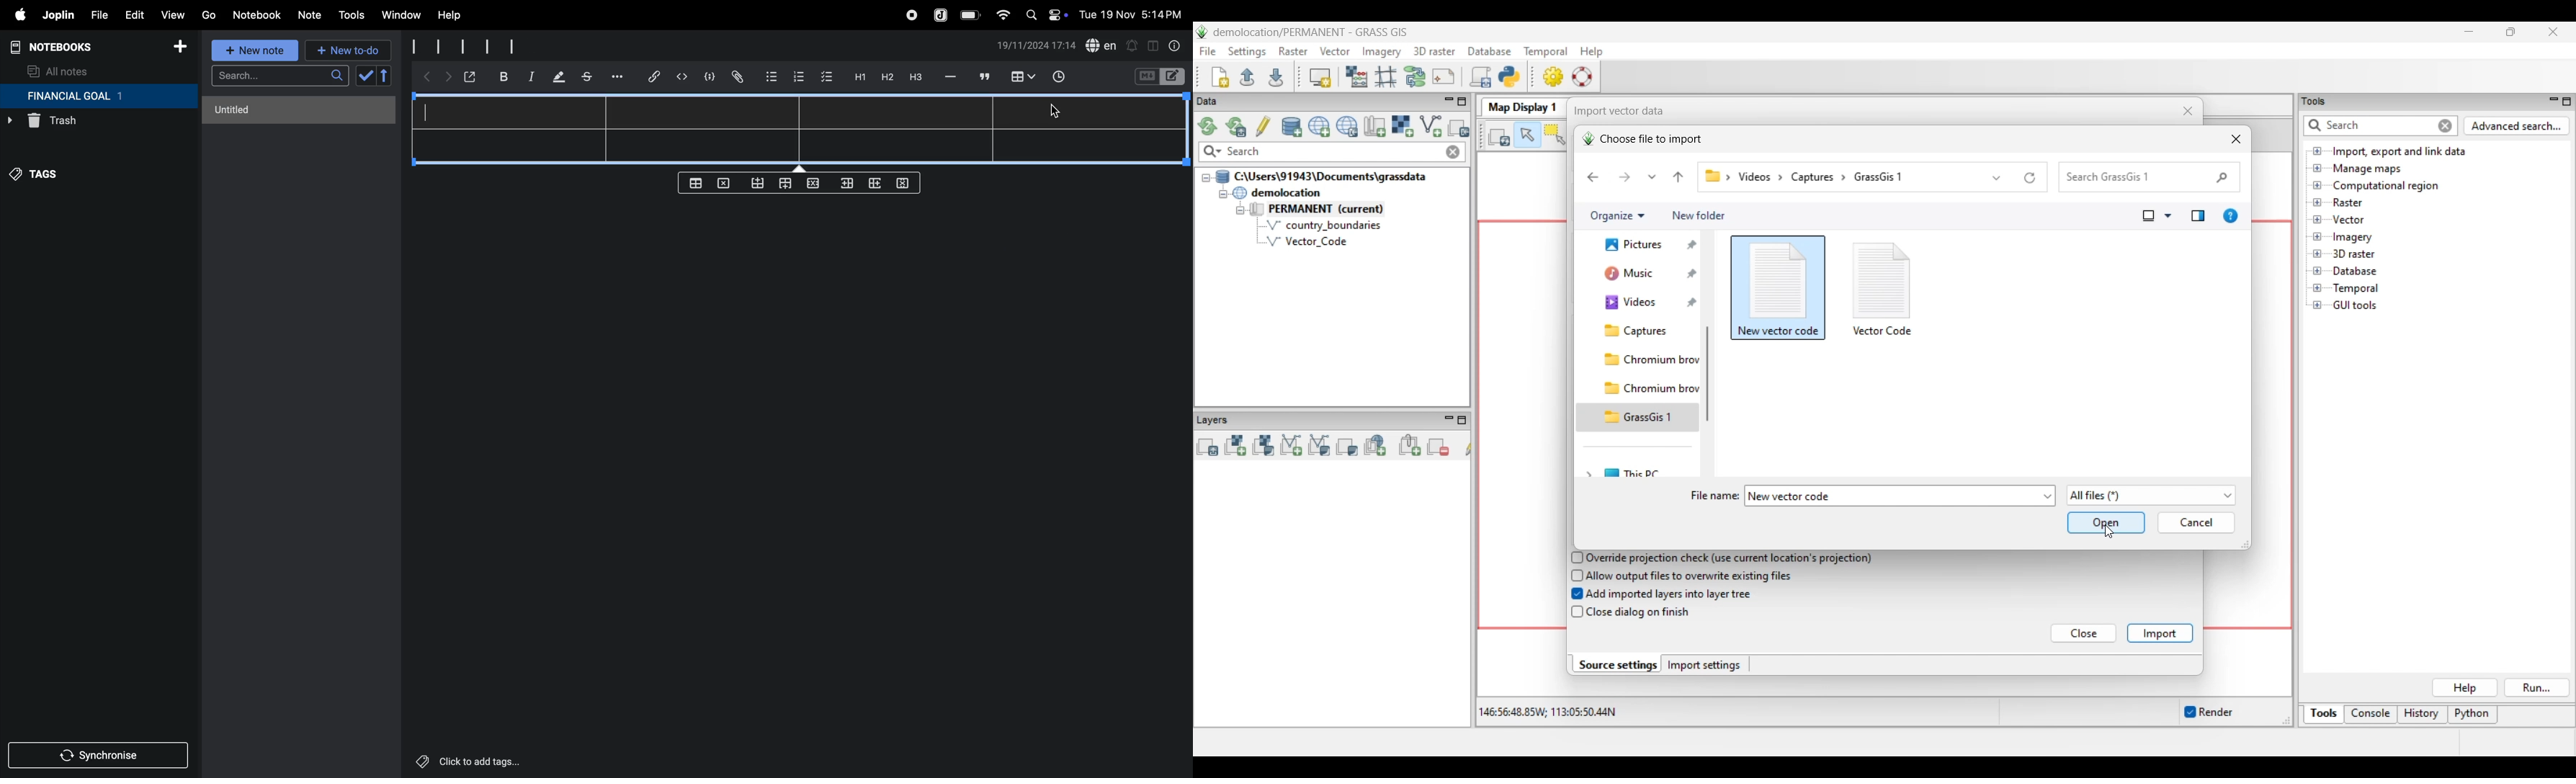 The height and width of the screenshot is (784, 2576). What do you see at coordinates (365, 76) in the screenshot?
I see `check` at bounding box center [365, 76].